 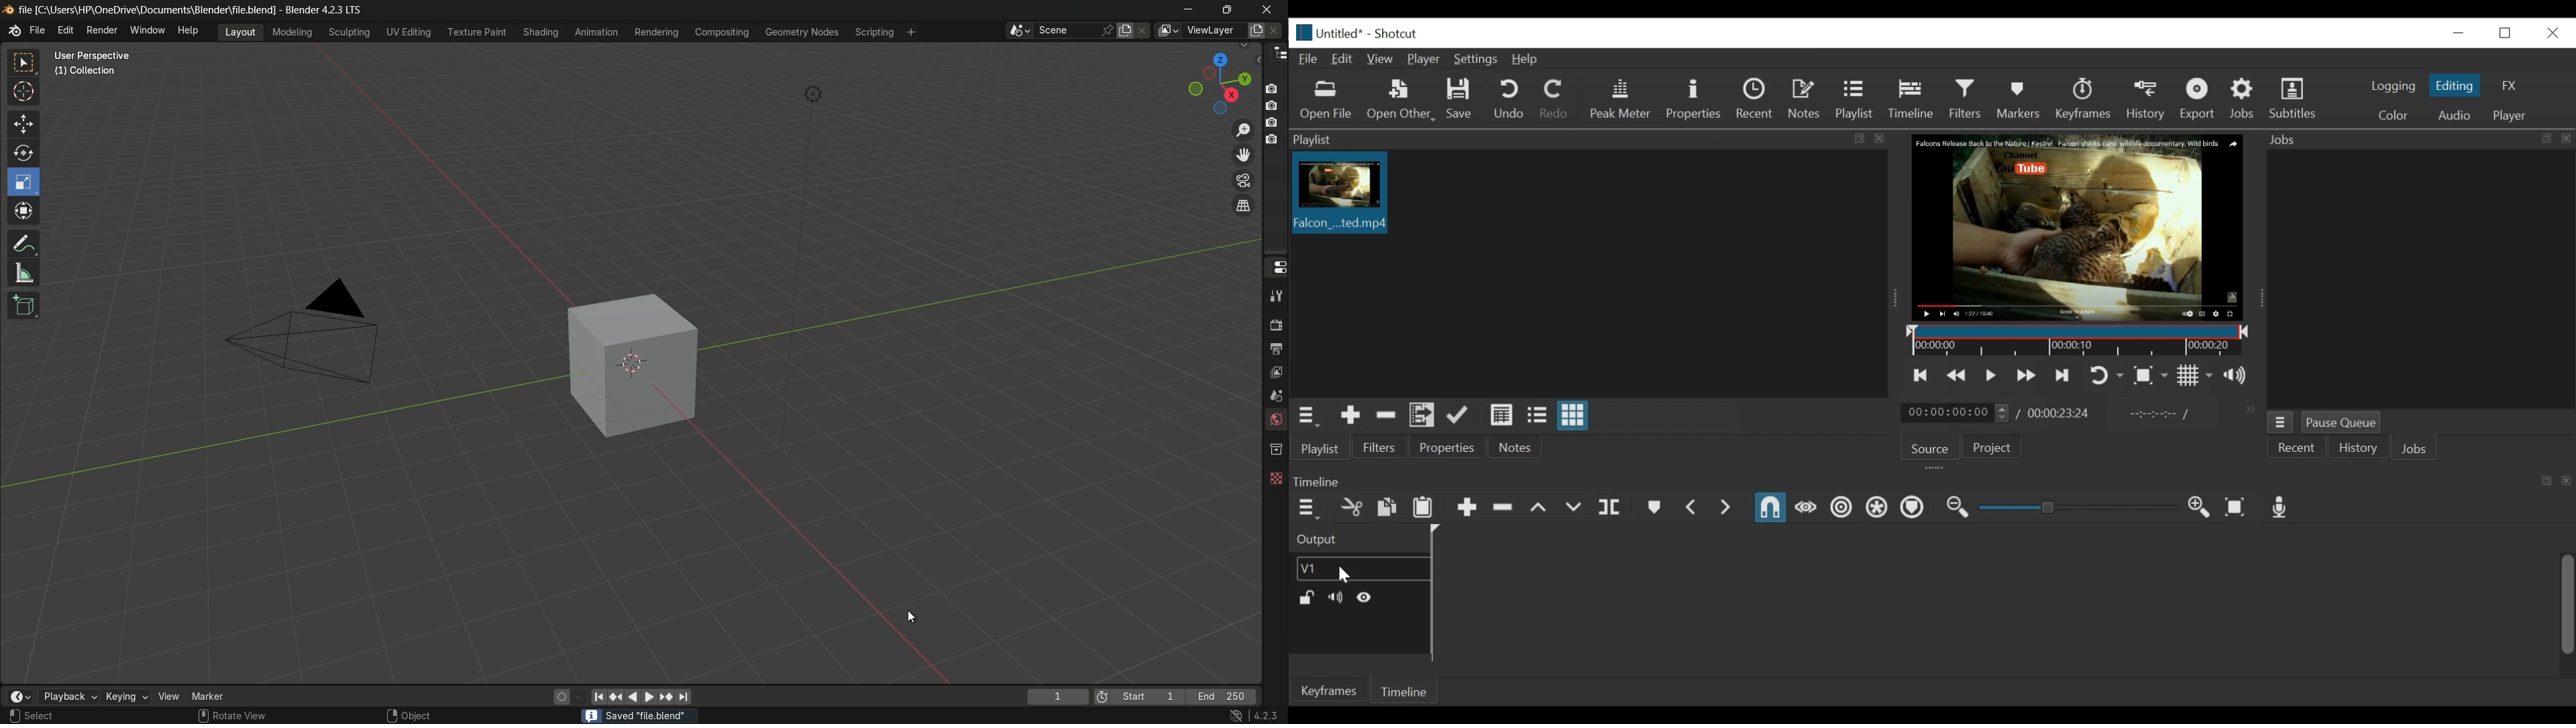 I want to click on camera, so click(x=312, y=333).